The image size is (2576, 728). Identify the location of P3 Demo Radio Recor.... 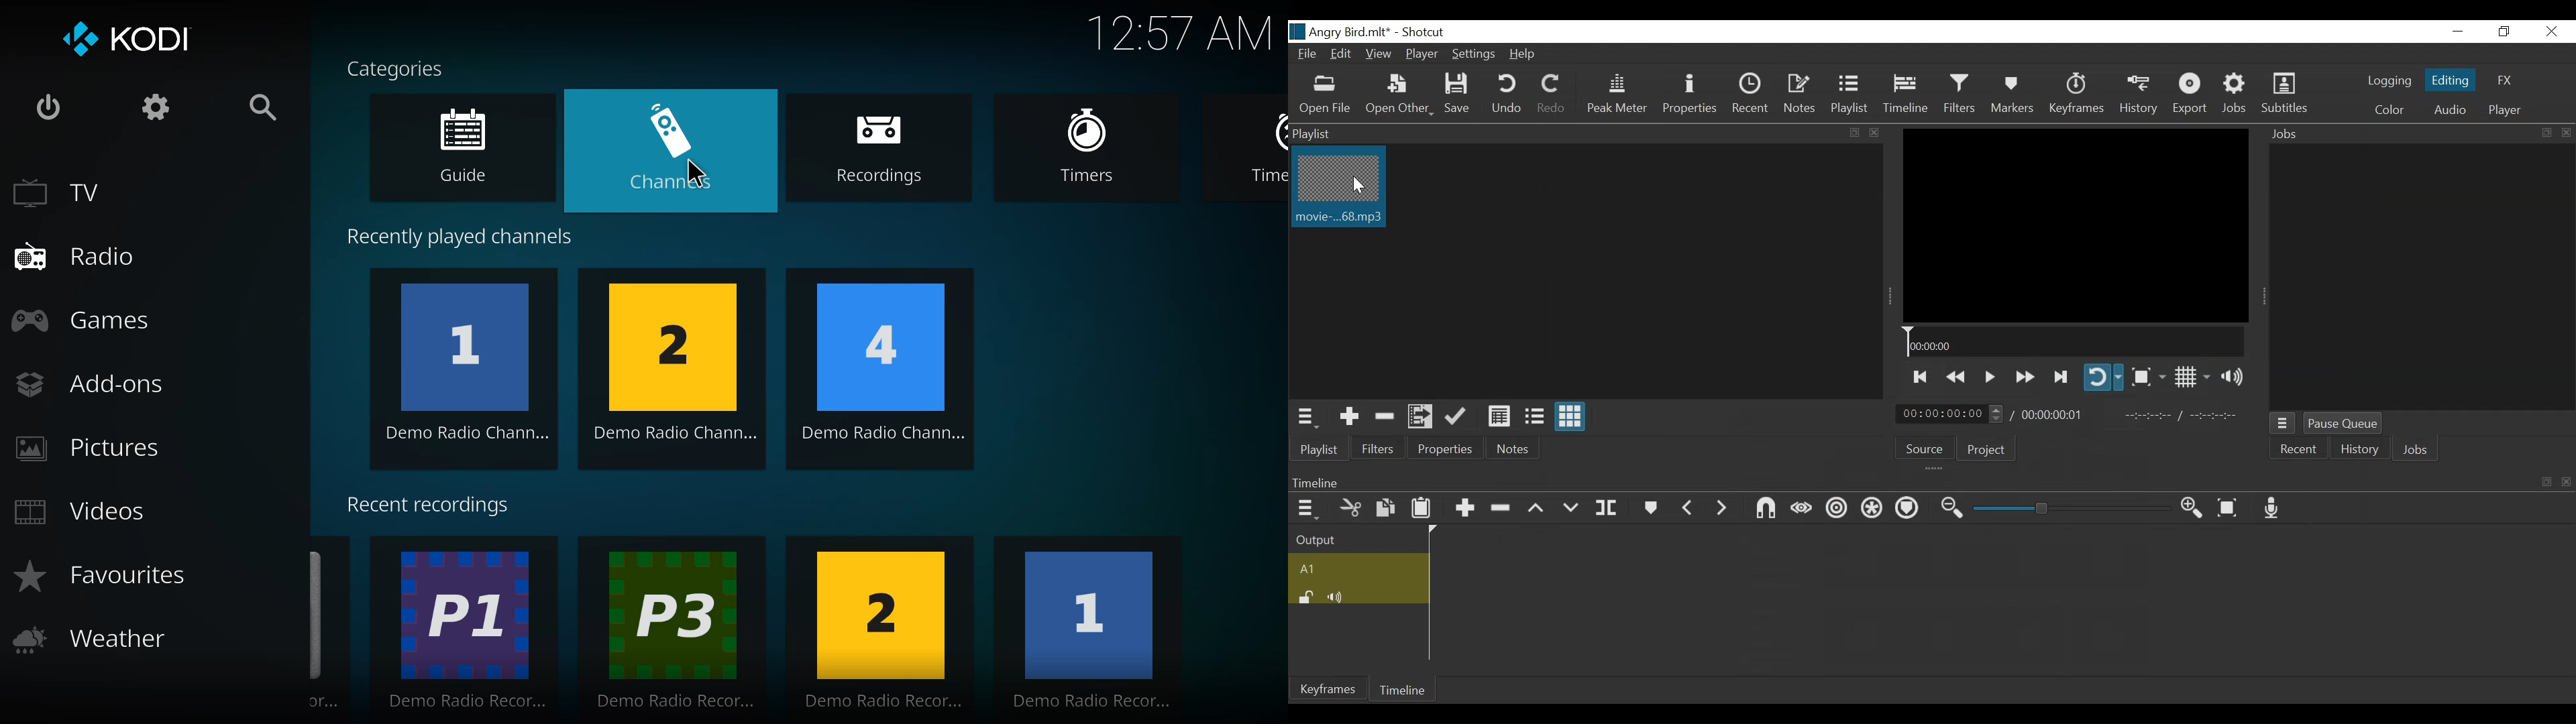
(678, 628).